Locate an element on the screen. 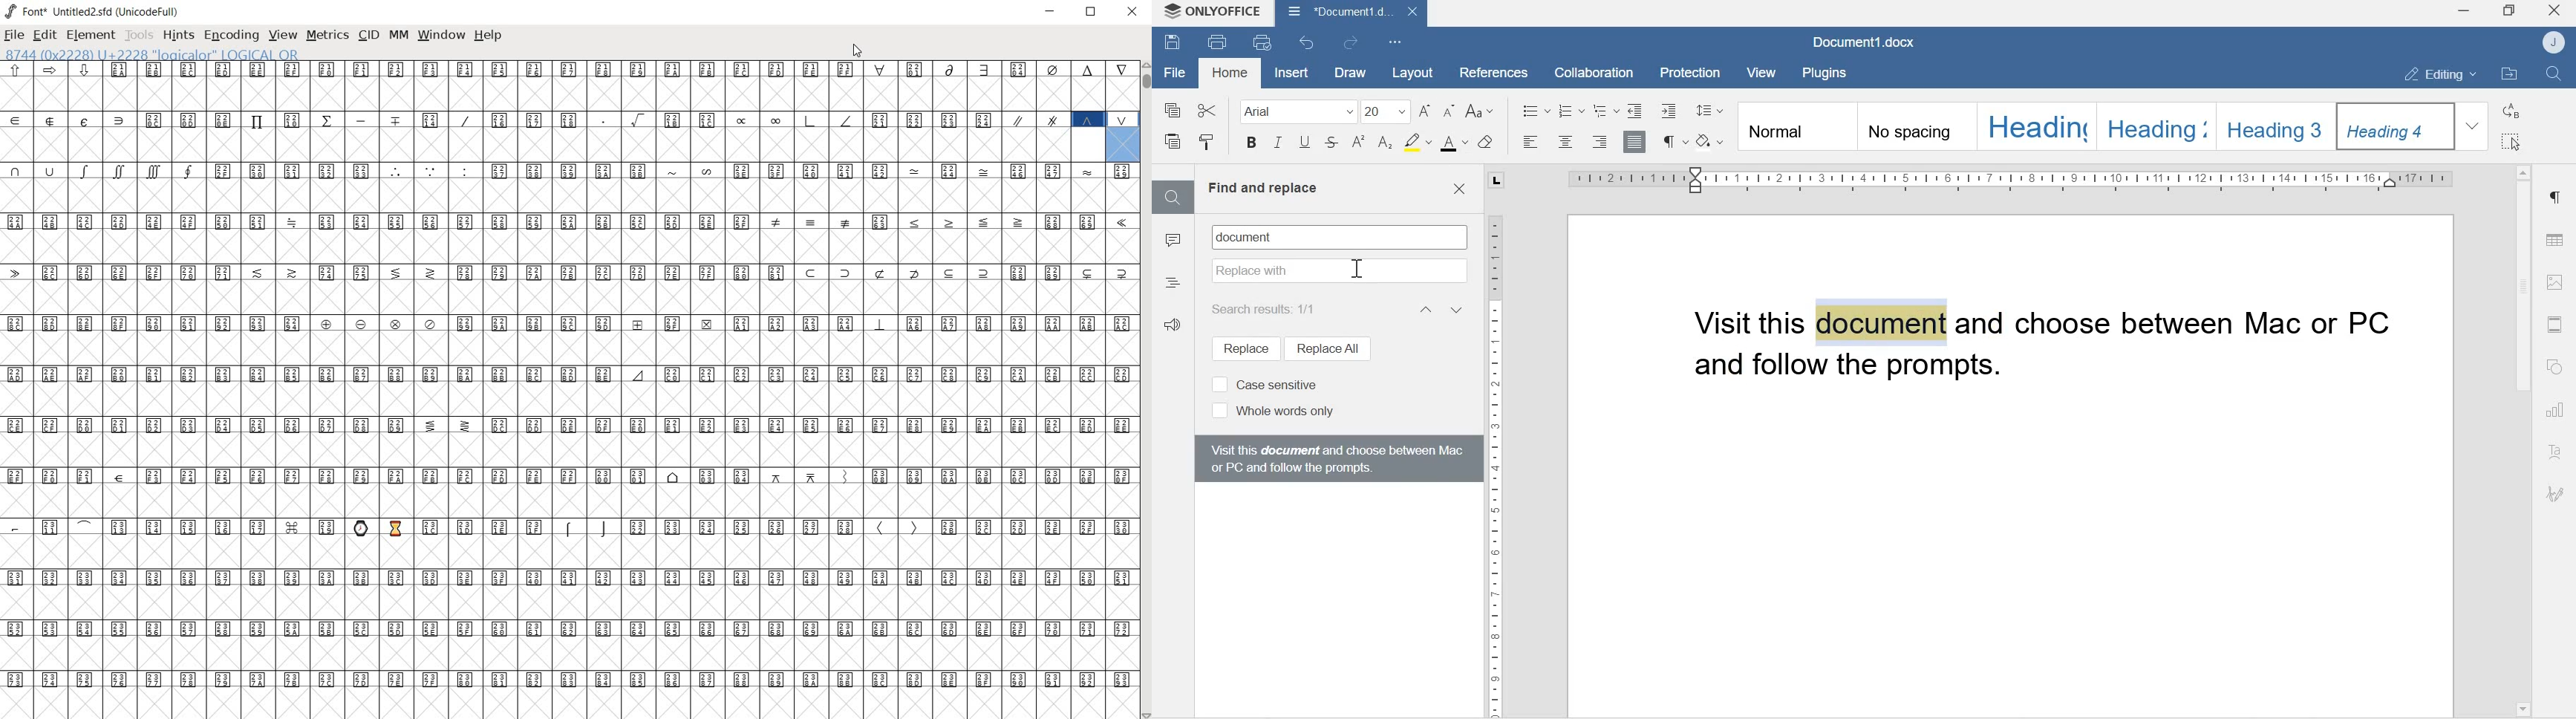 This screenshot has height=728, width=2576. Paste is located at coordinates (1175, 143).